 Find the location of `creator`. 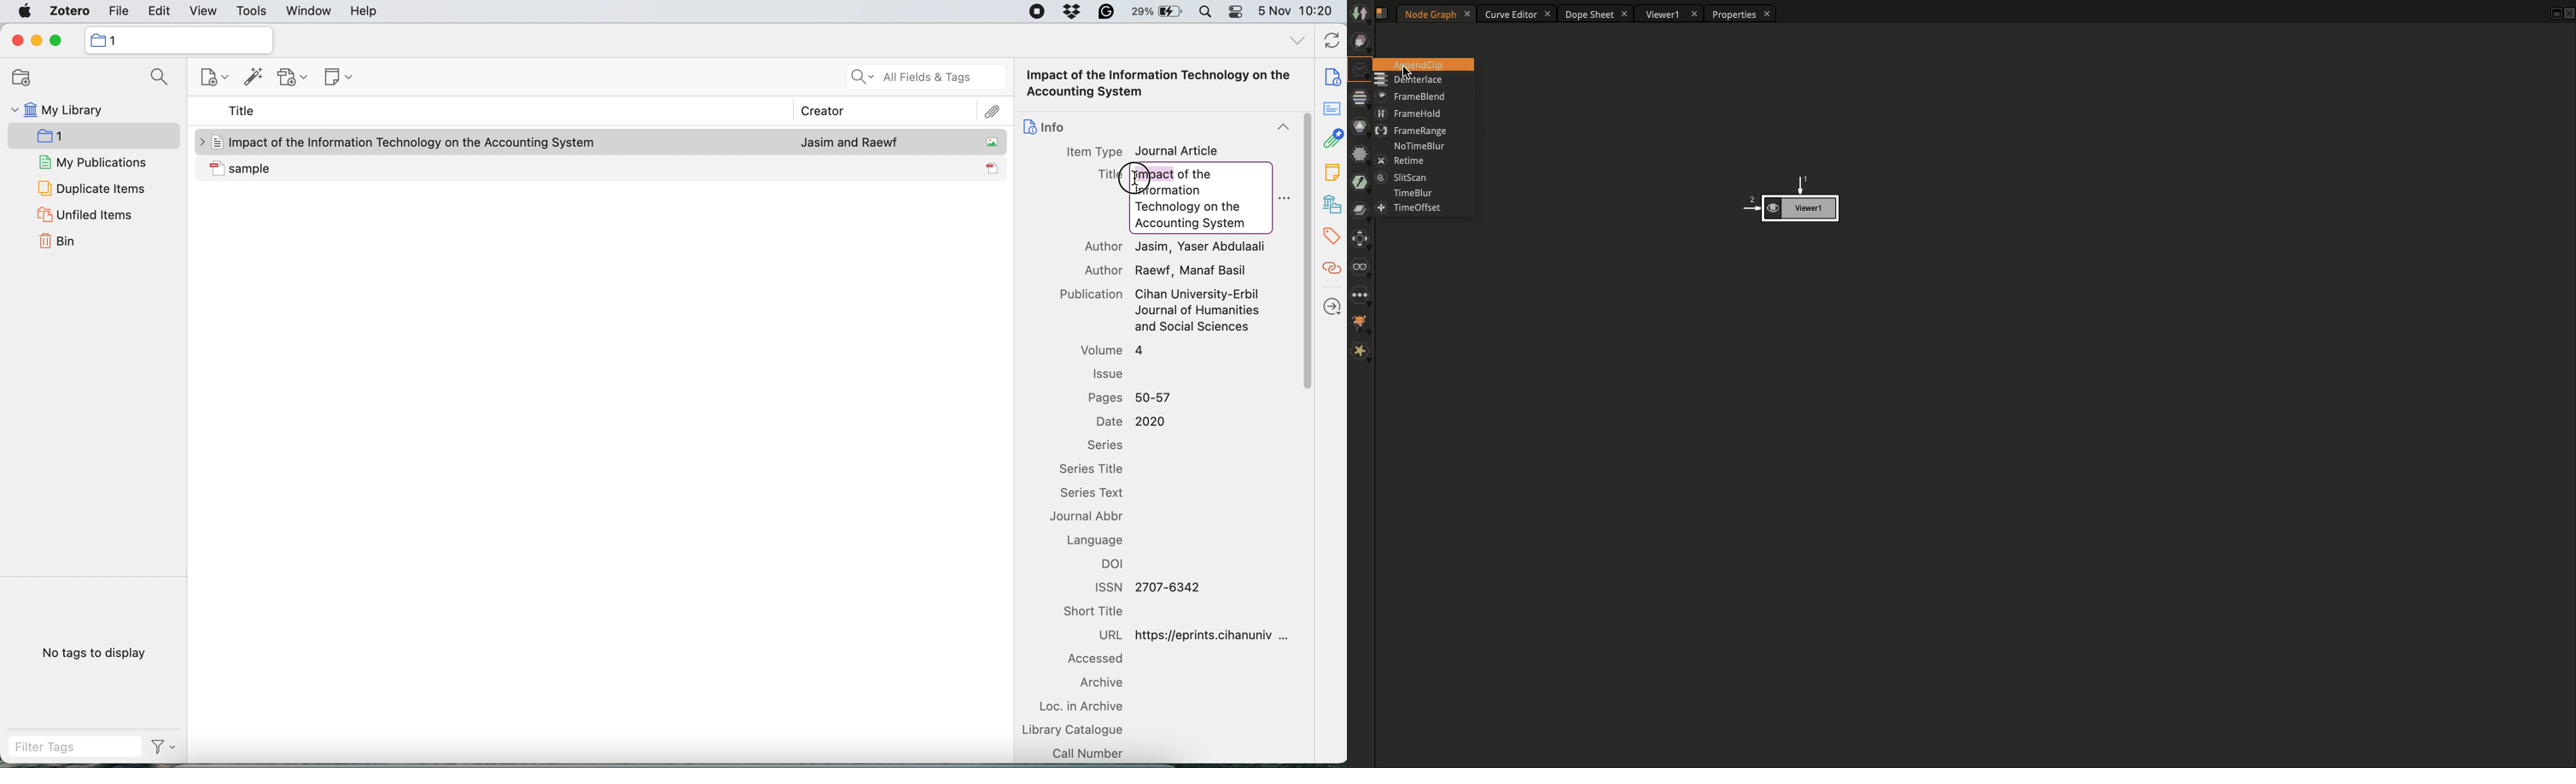

creator is located at coordinates (823, 110).